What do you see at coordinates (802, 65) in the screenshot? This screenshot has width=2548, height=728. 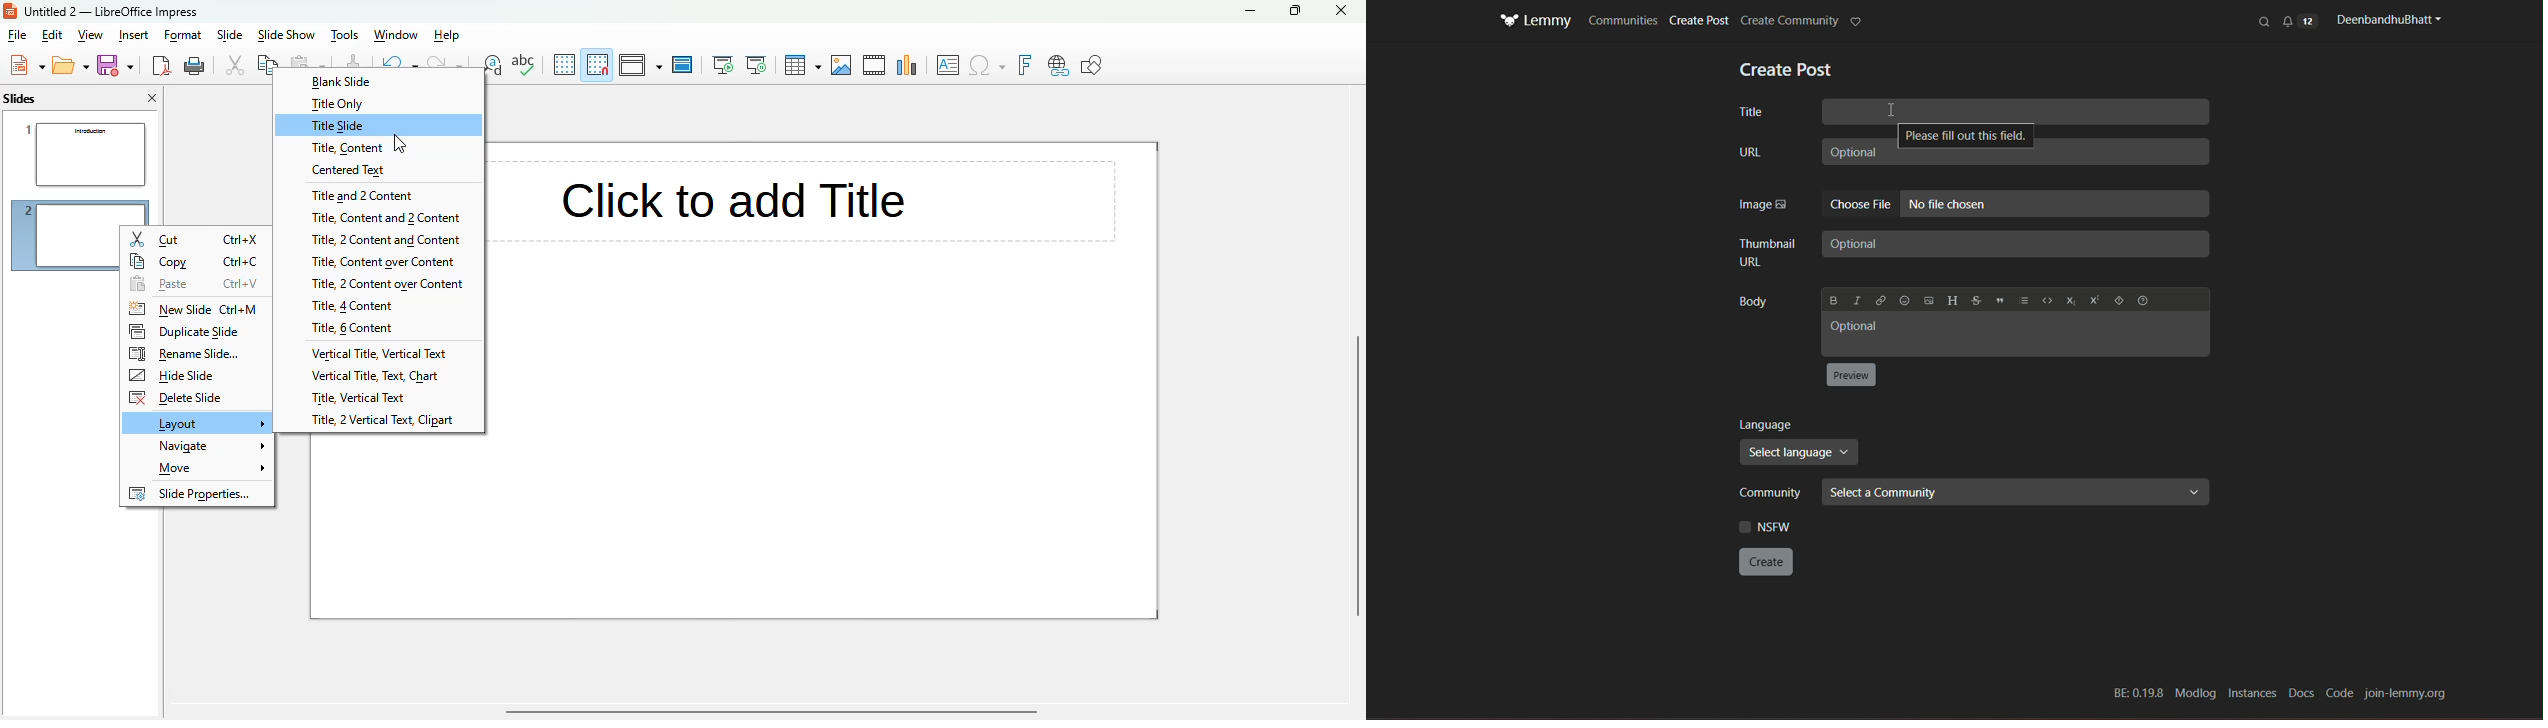 I see `table` at bounding box center [802, 65].